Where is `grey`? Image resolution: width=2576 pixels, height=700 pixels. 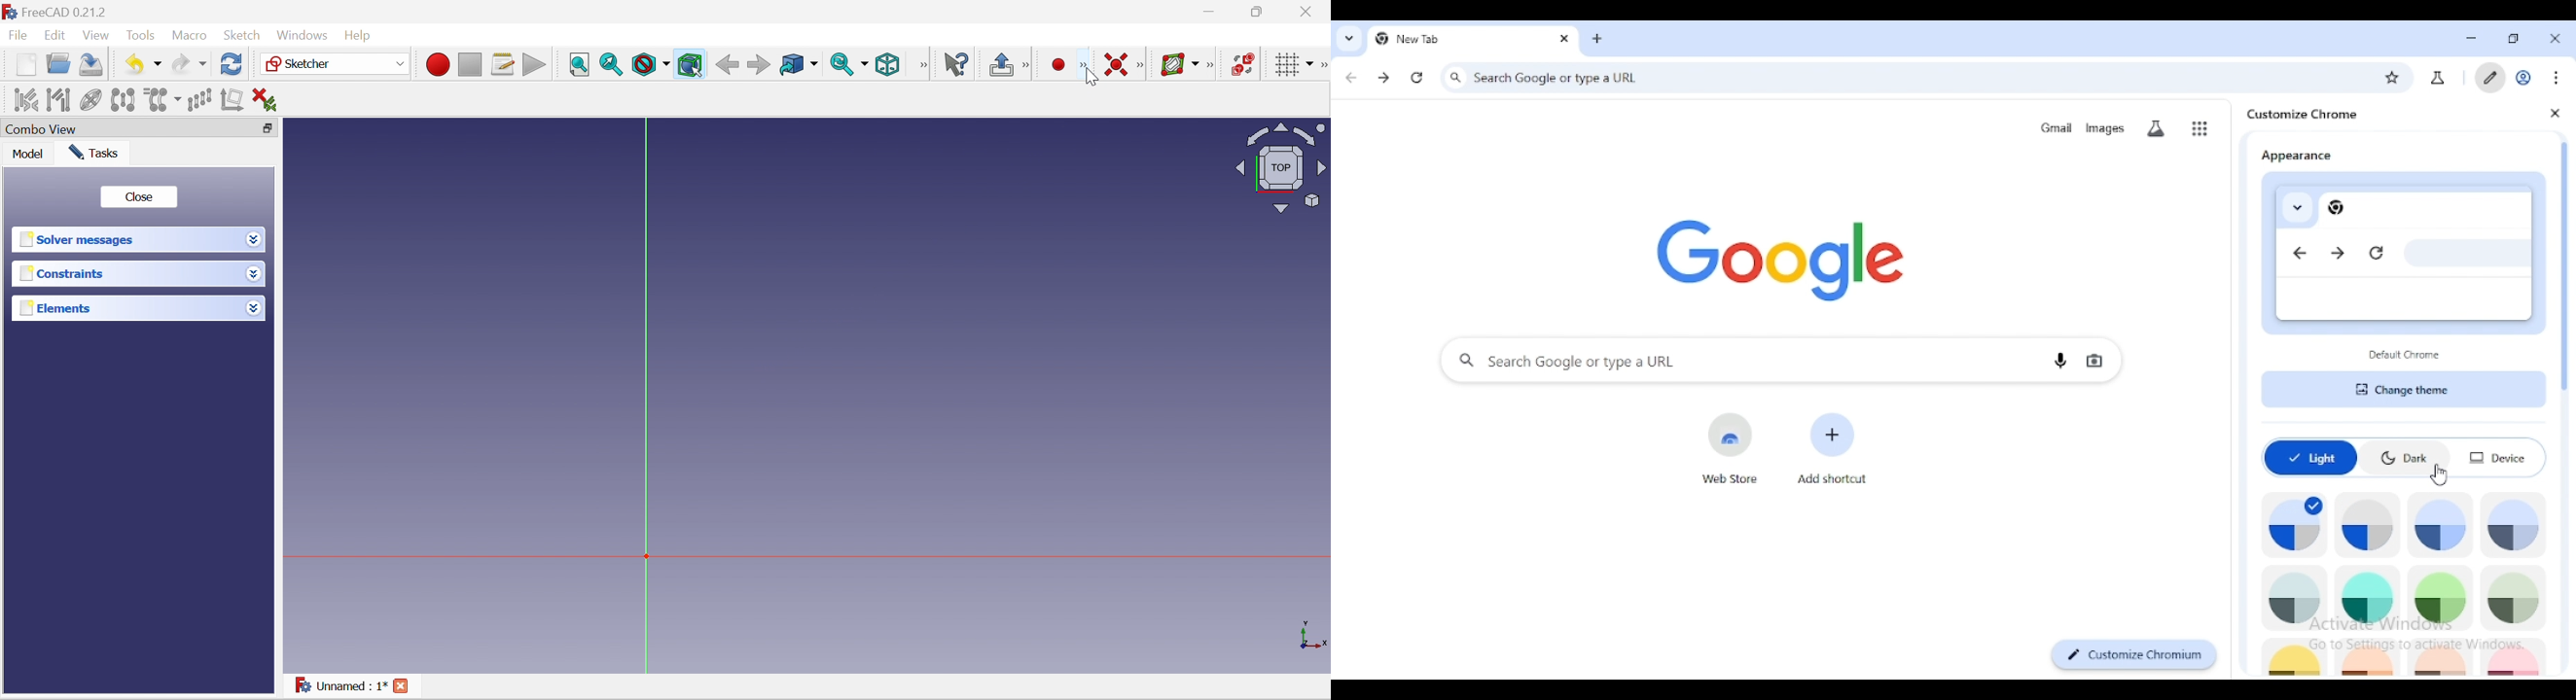 grey is located at coordinates (2297, 598).